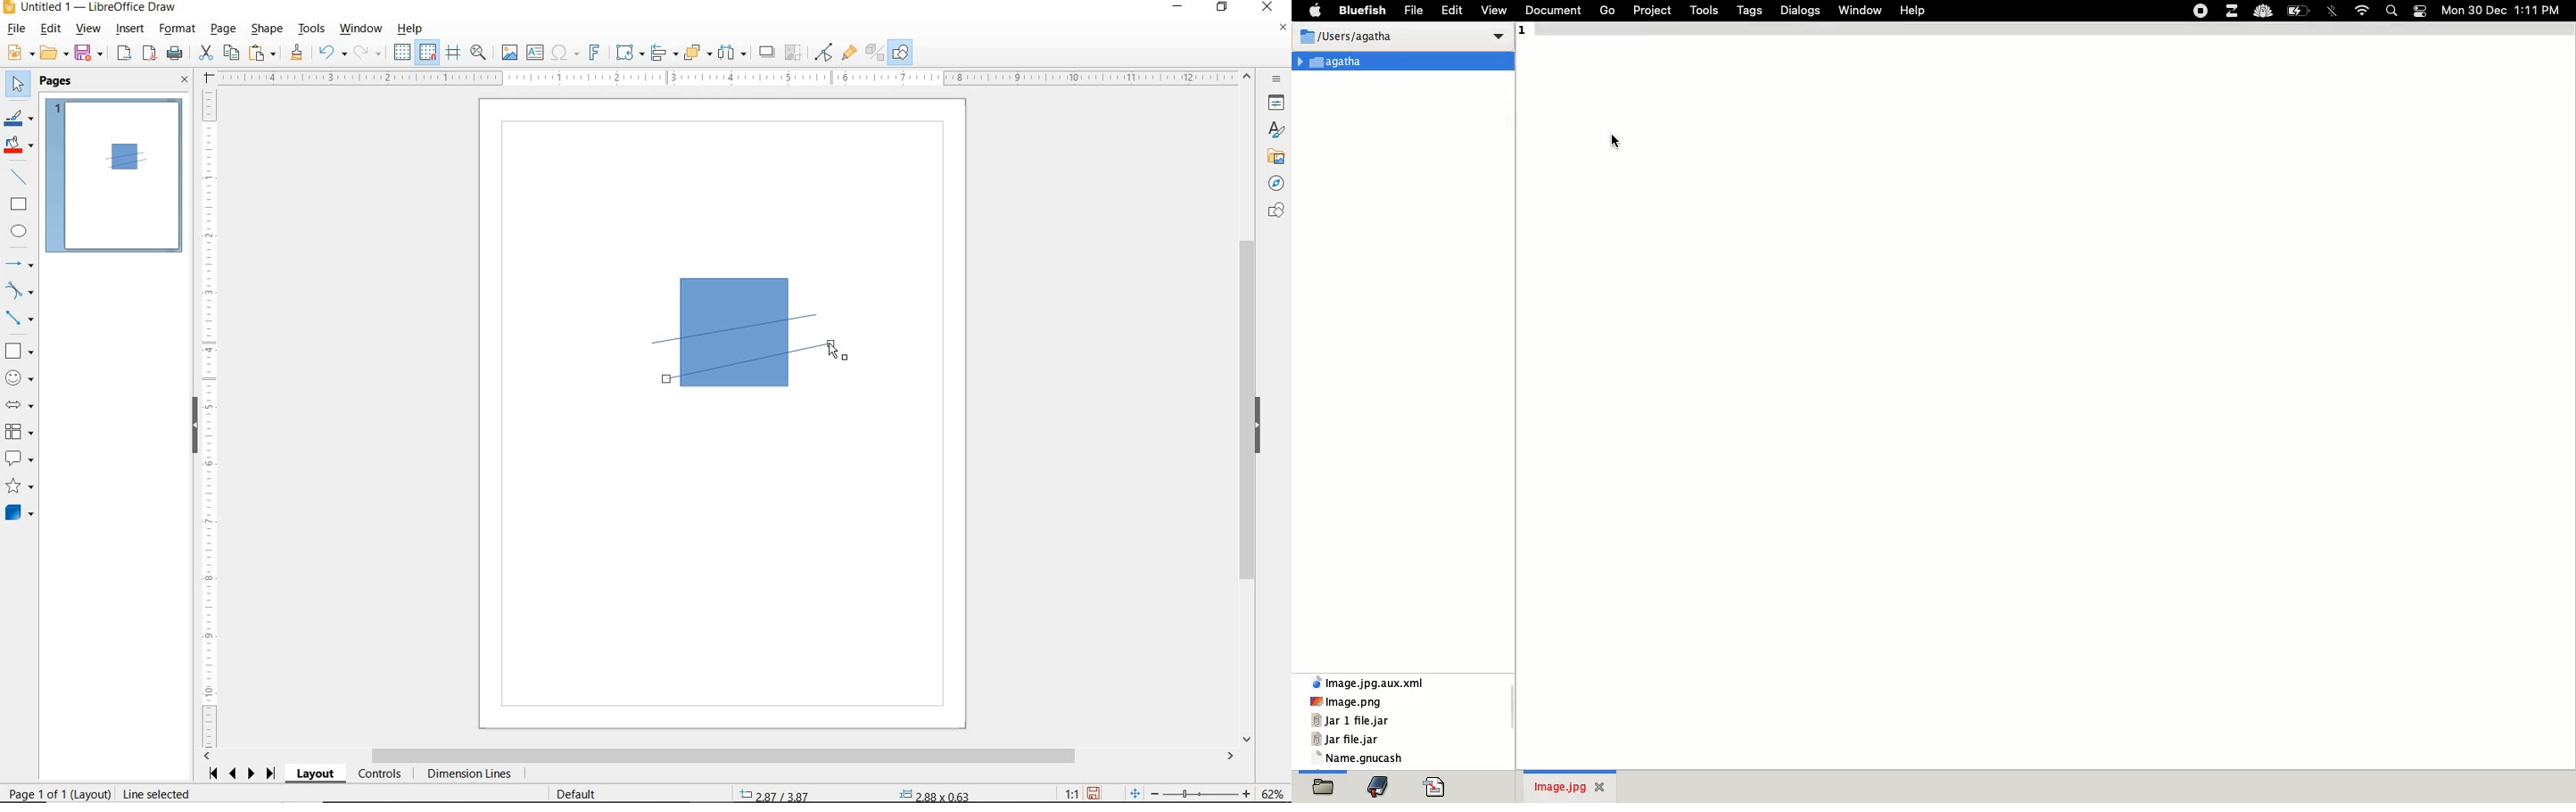 Image resolution: width=2576 pixels, height=812 pixels. I want to click on CALLOUT SHAPES, so click(20, 459).